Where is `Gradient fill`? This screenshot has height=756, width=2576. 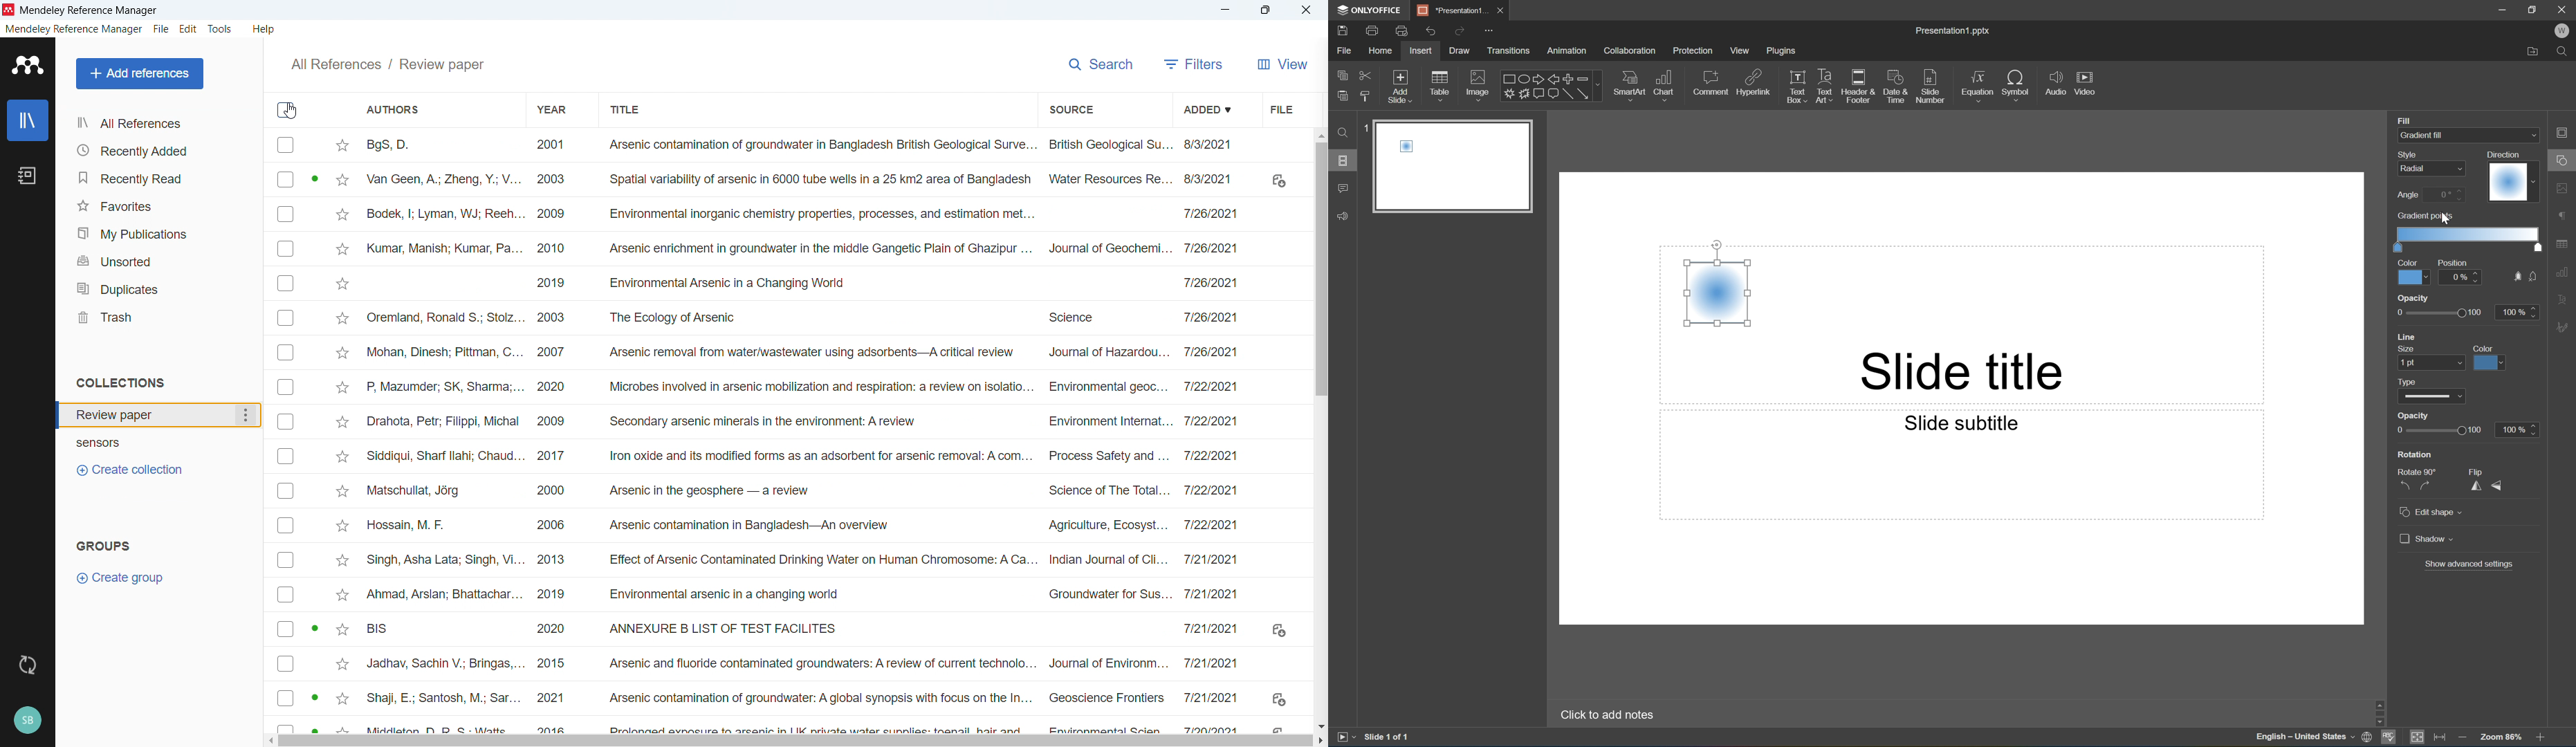 Gradient fill is located at coordinates (2439, 135).